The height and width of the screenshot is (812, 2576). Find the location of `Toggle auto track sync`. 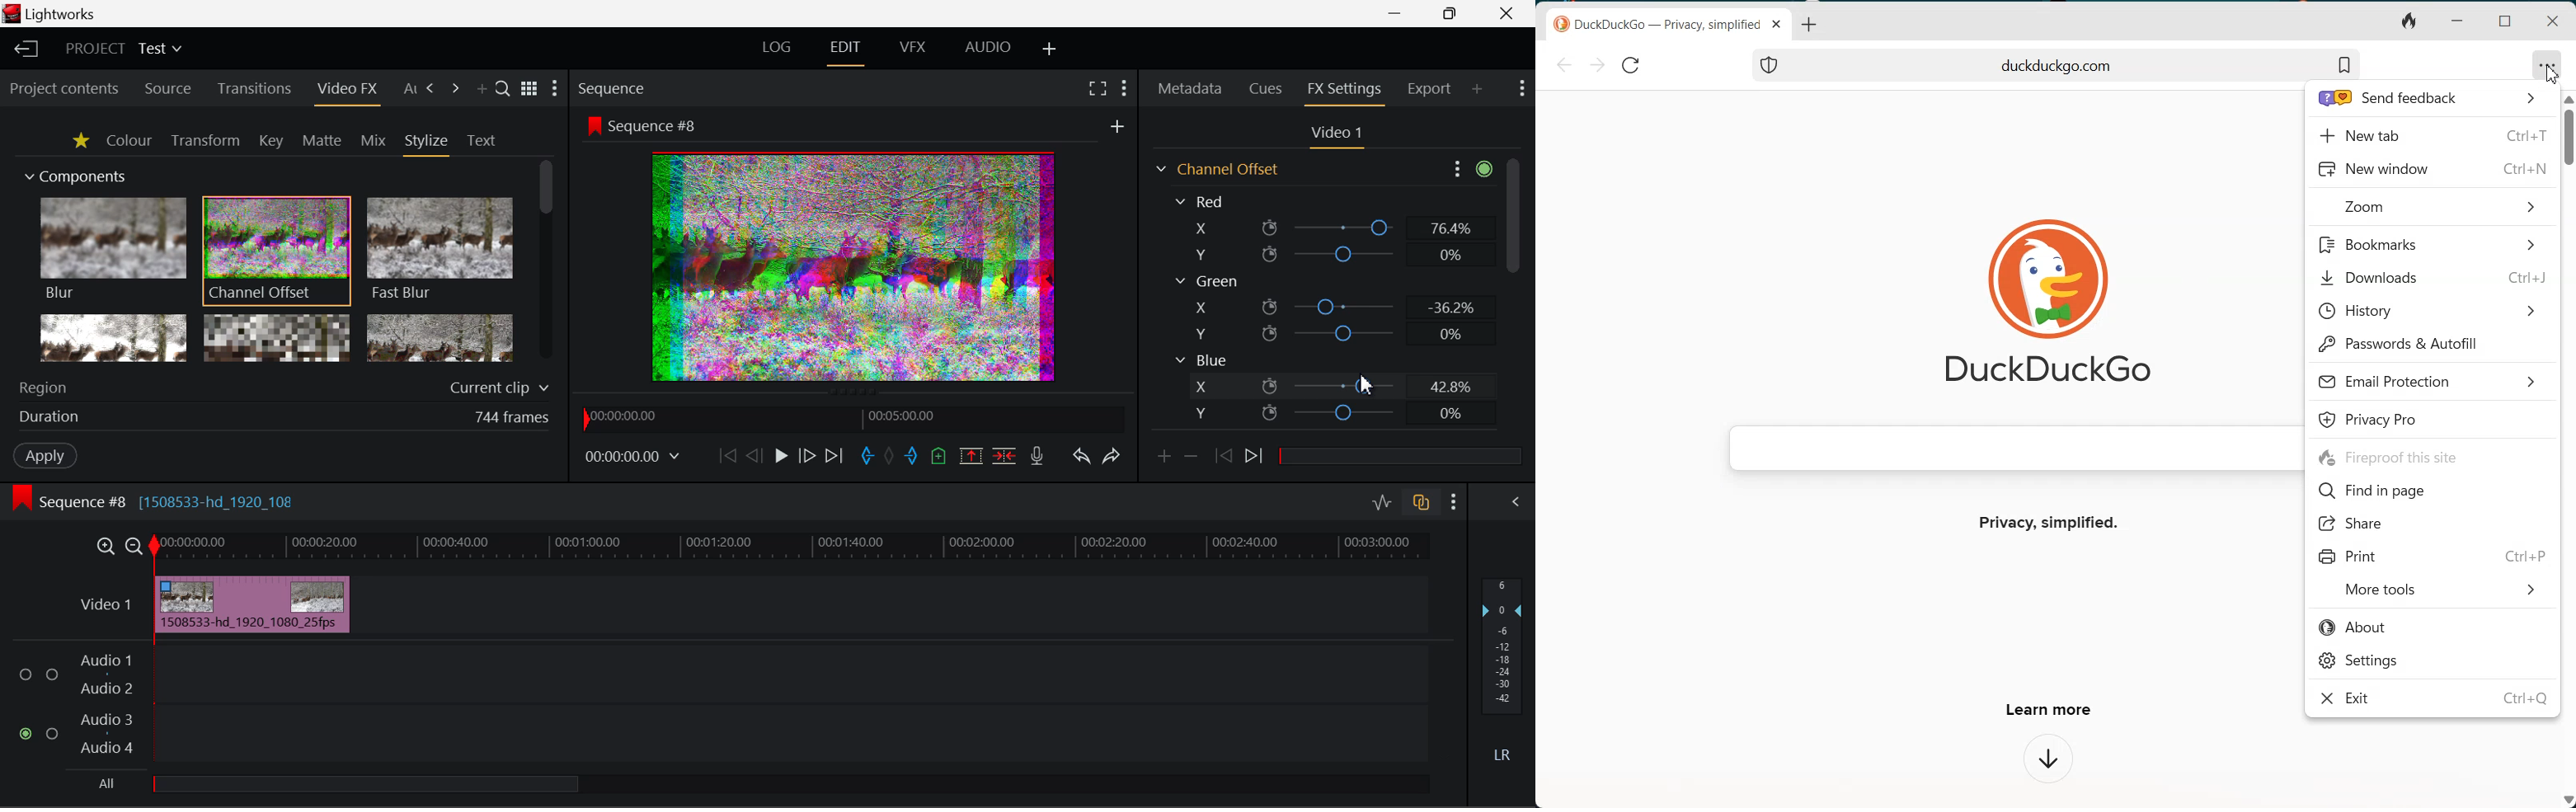

Toggle auto track sync is located at coordinates (1420, 502).